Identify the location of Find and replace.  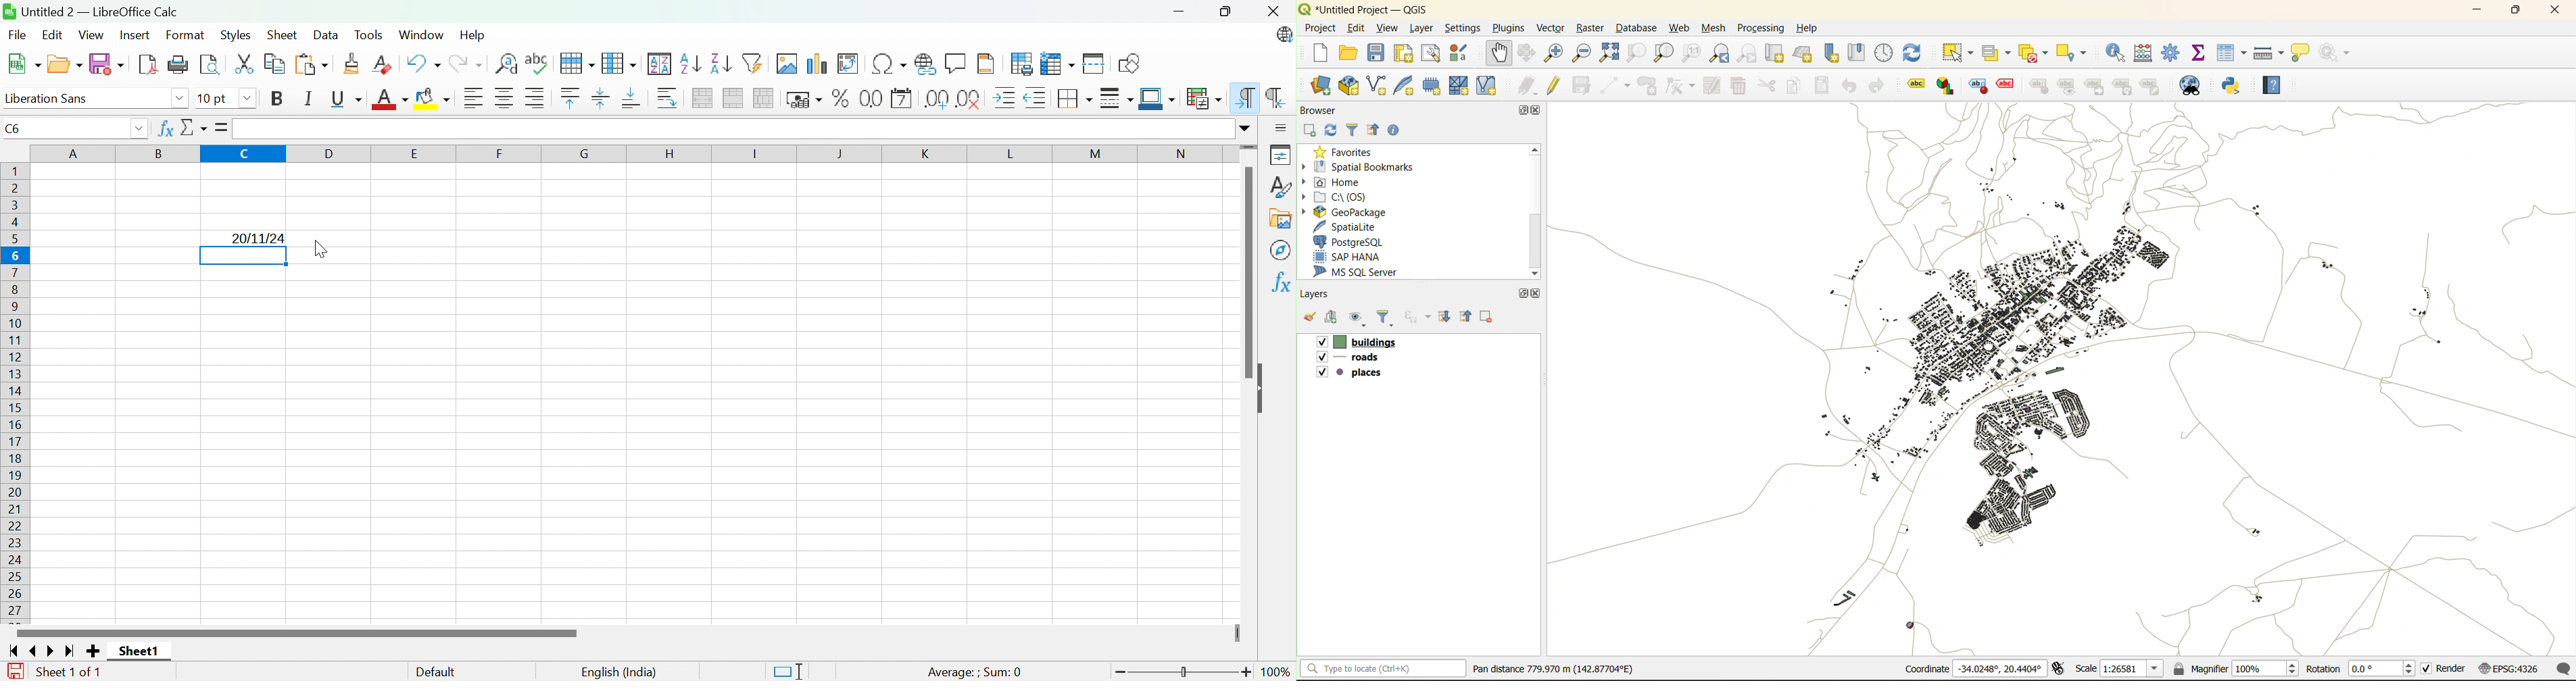
(508, 65).